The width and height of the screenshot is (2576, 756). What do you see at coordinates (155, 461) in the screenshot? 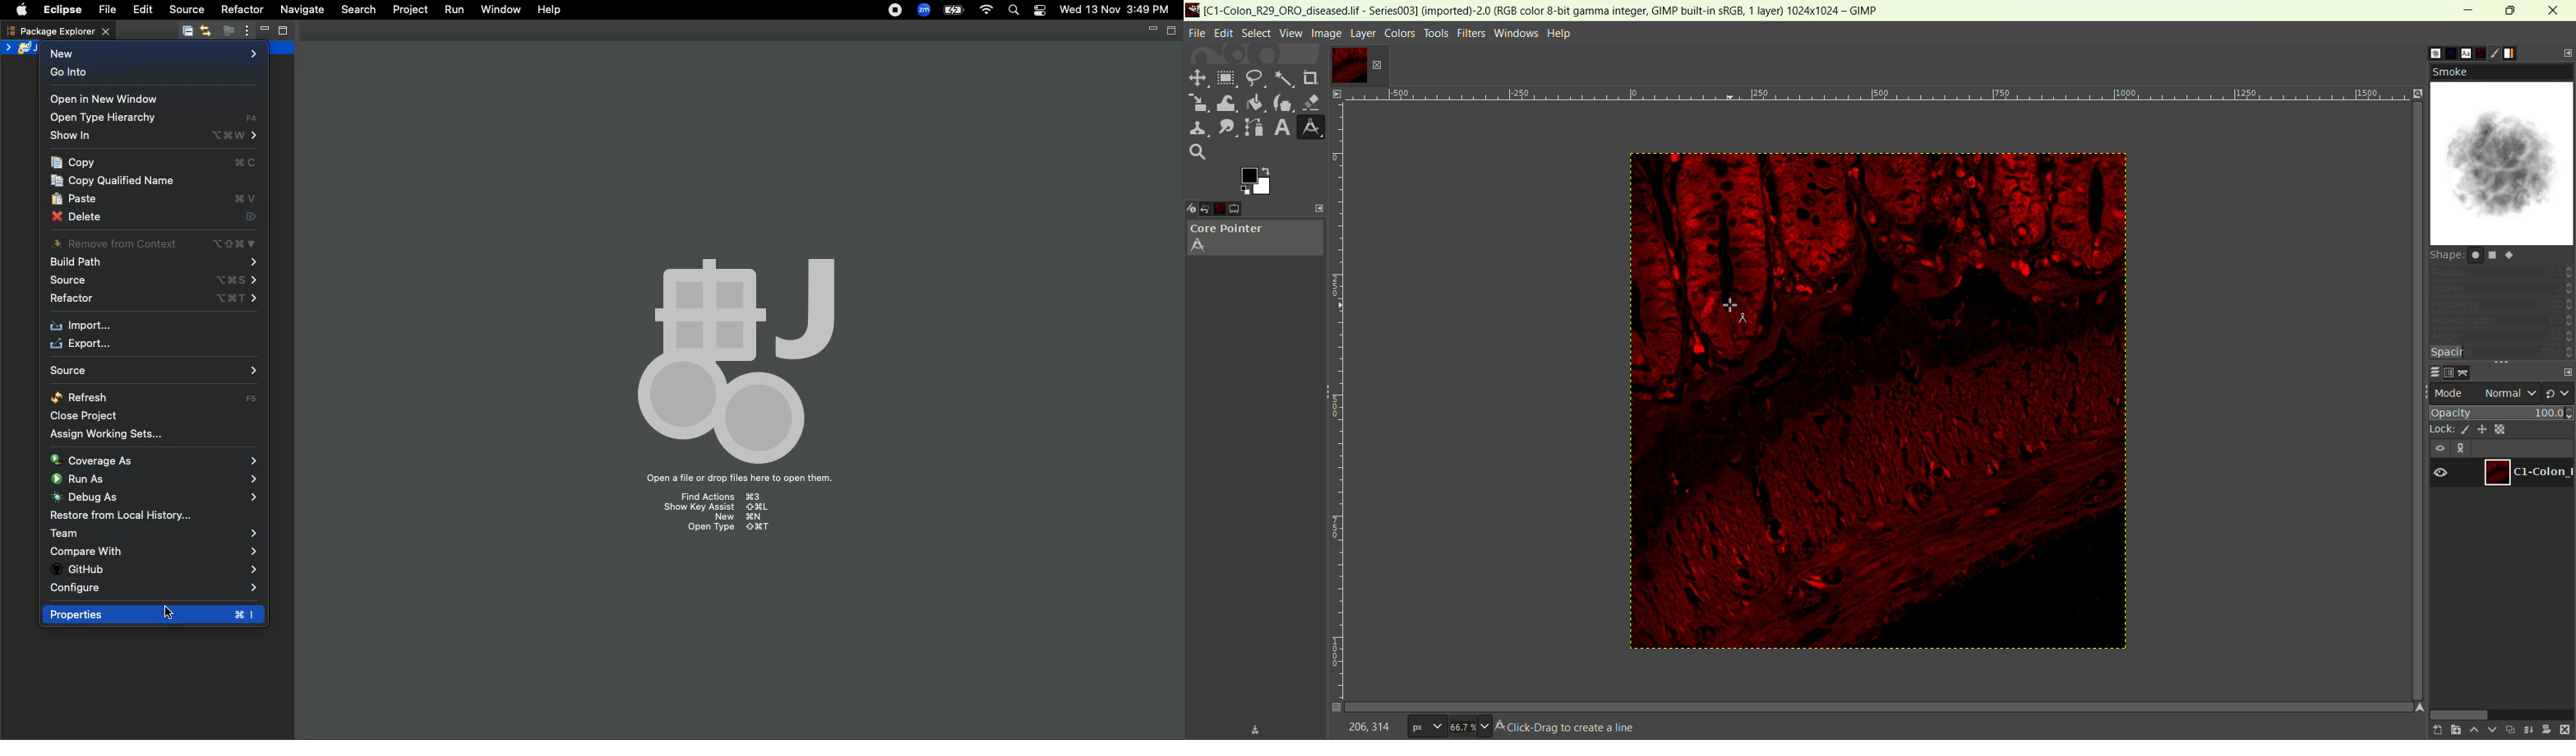
I see `Coverage as` at bounding box center [155, 461].